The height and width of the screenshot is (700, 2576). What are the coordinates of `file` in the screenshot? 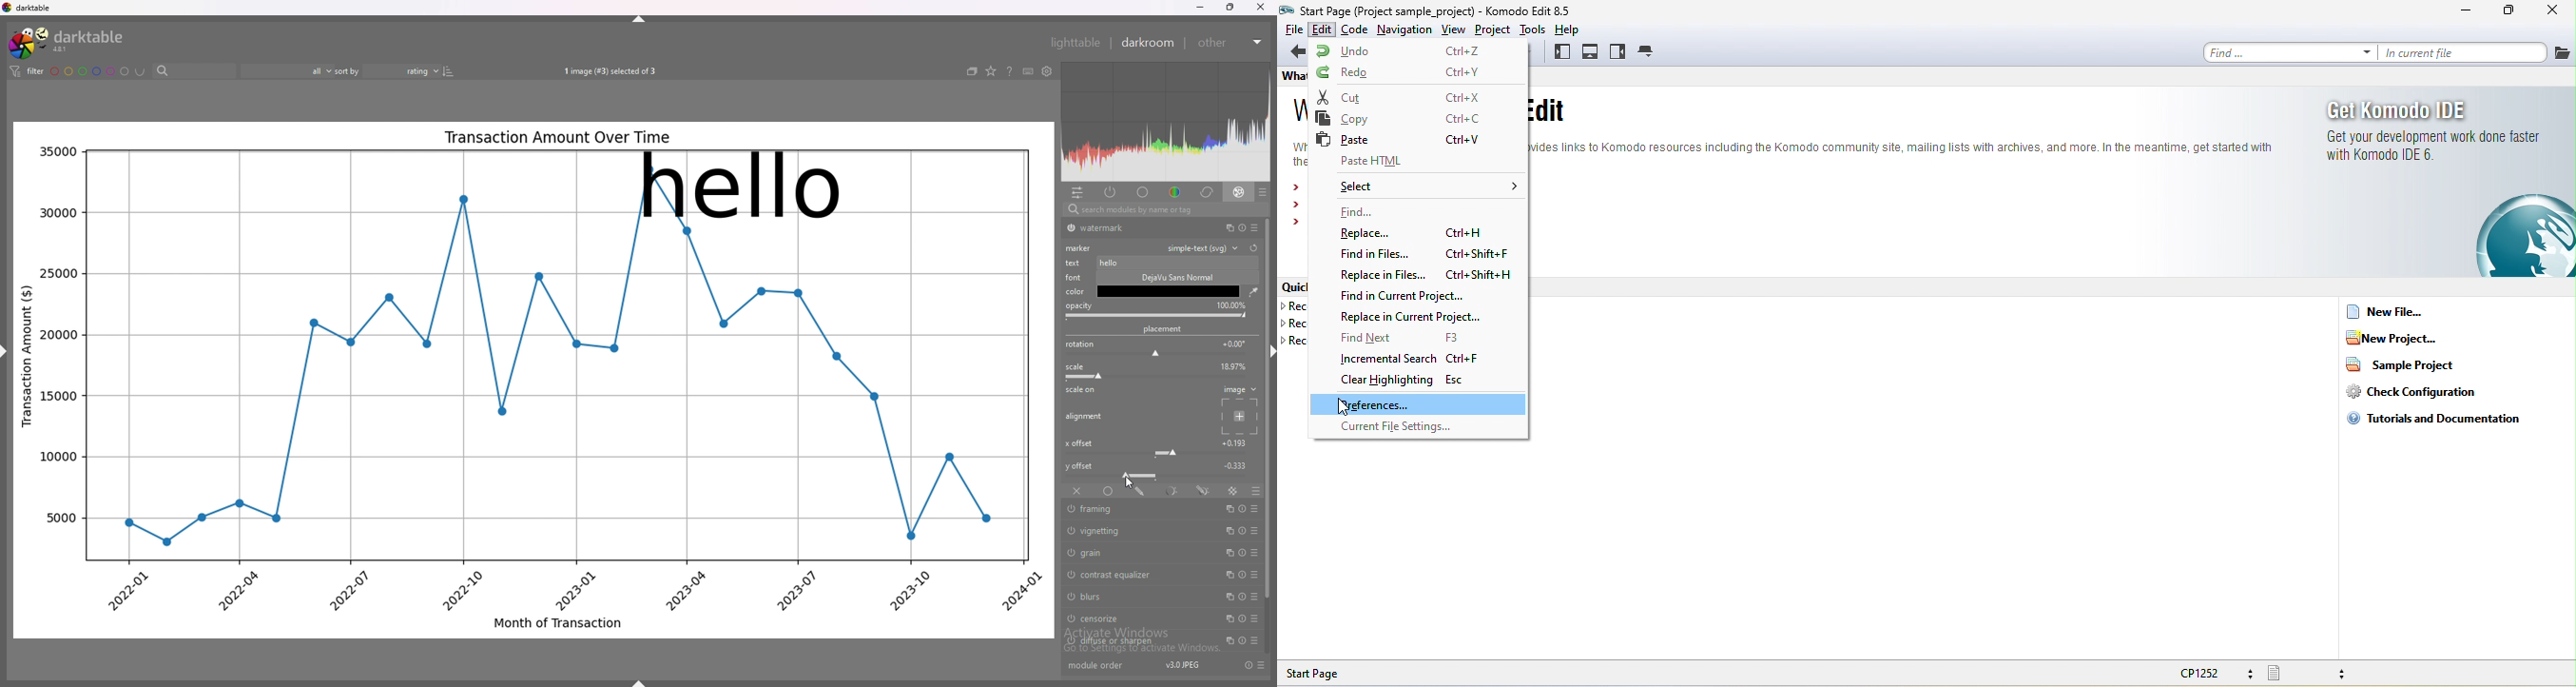 It's located at (1291, 29).